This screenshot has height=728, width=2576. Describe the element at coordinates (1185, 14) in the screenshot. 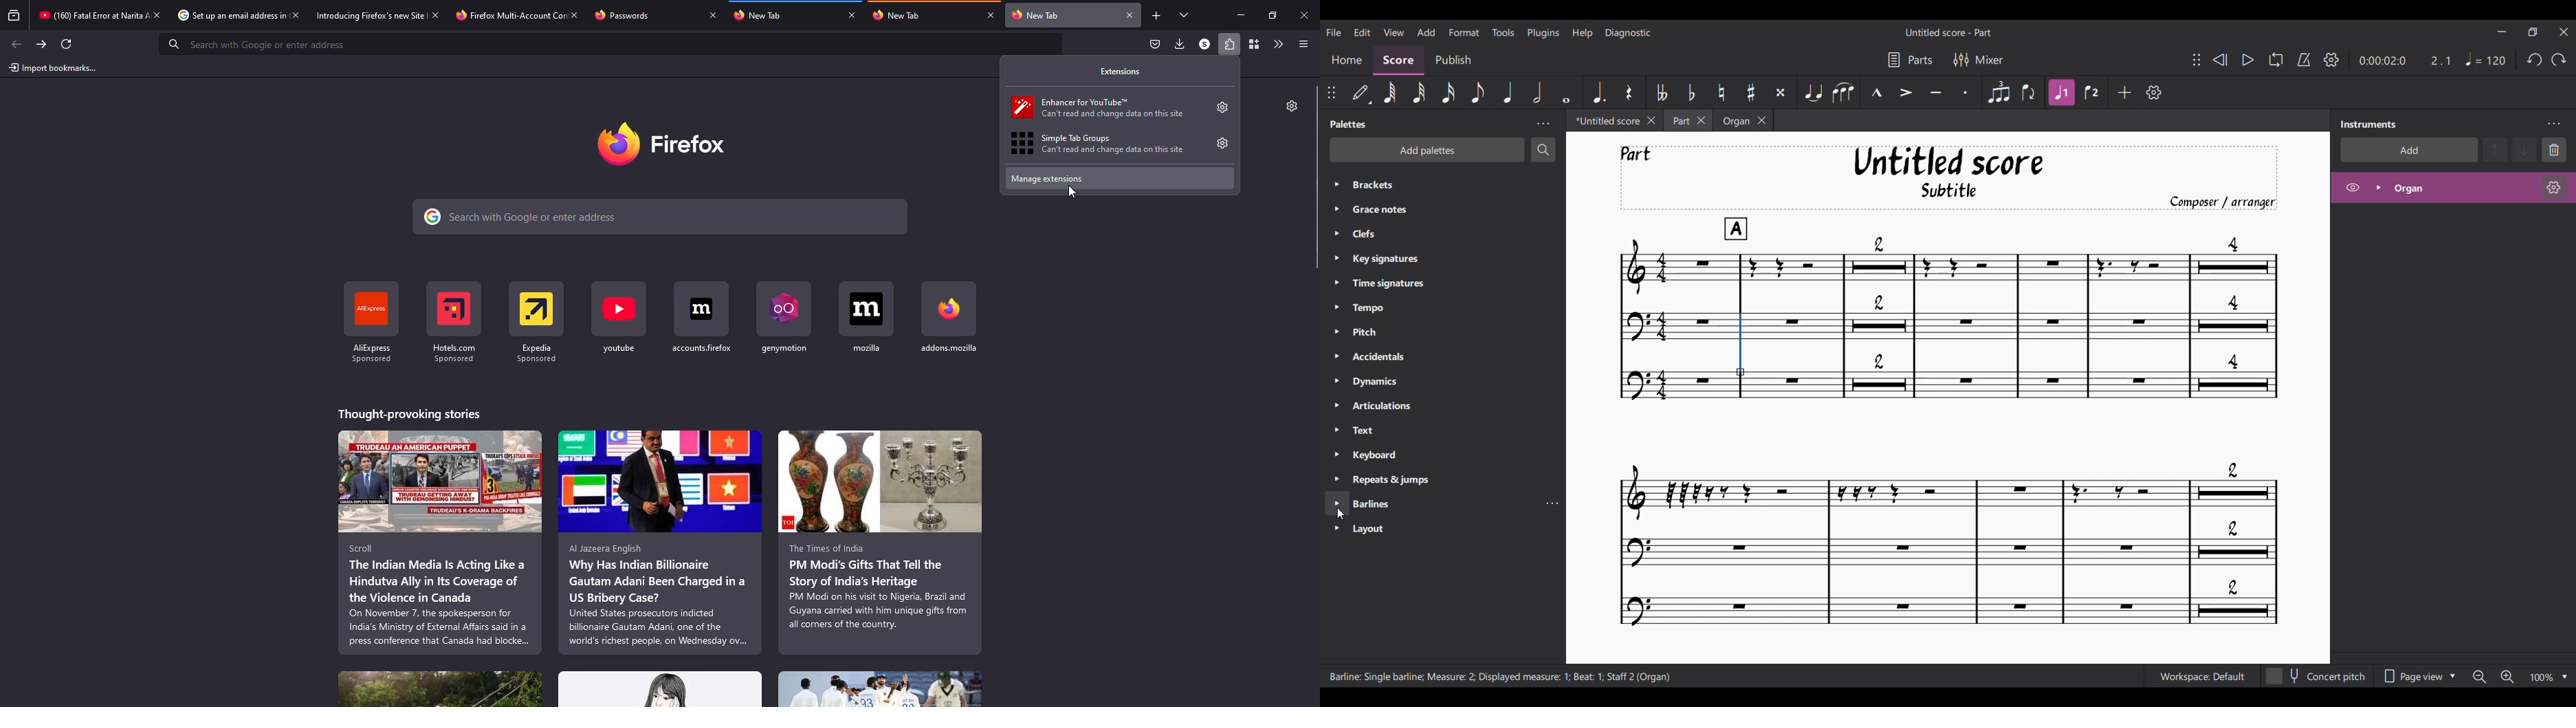

I see `tabs` at that location.